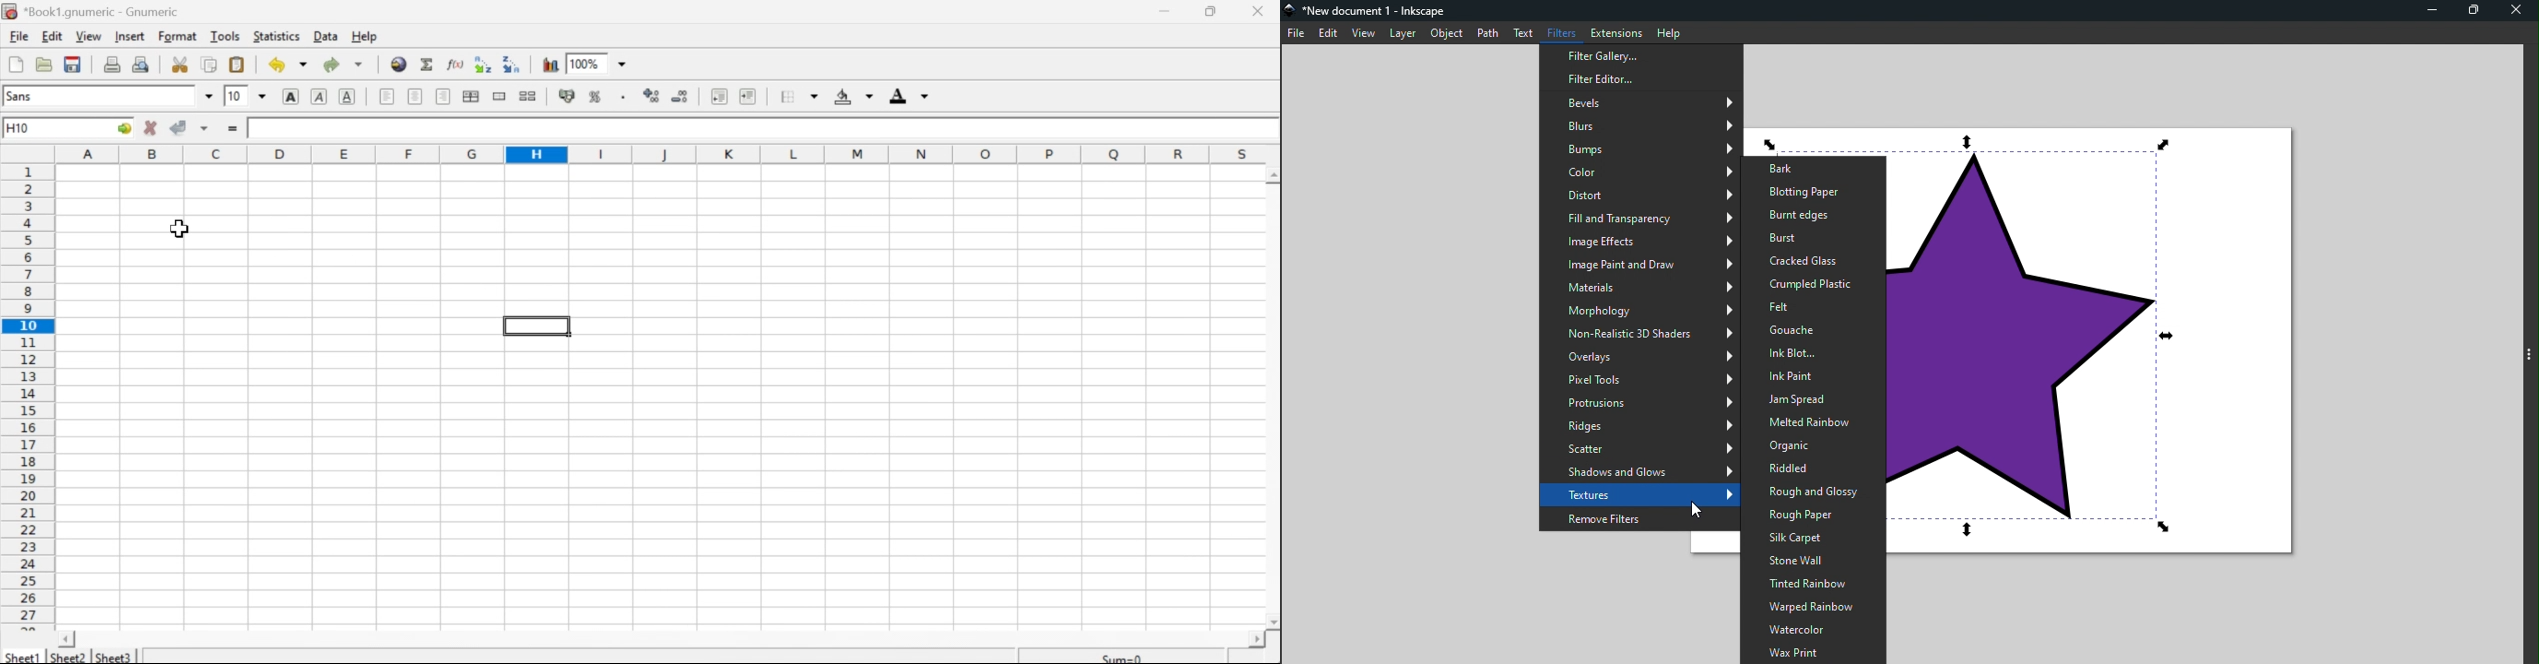  I want to click on Indentation, so click(732, 97).